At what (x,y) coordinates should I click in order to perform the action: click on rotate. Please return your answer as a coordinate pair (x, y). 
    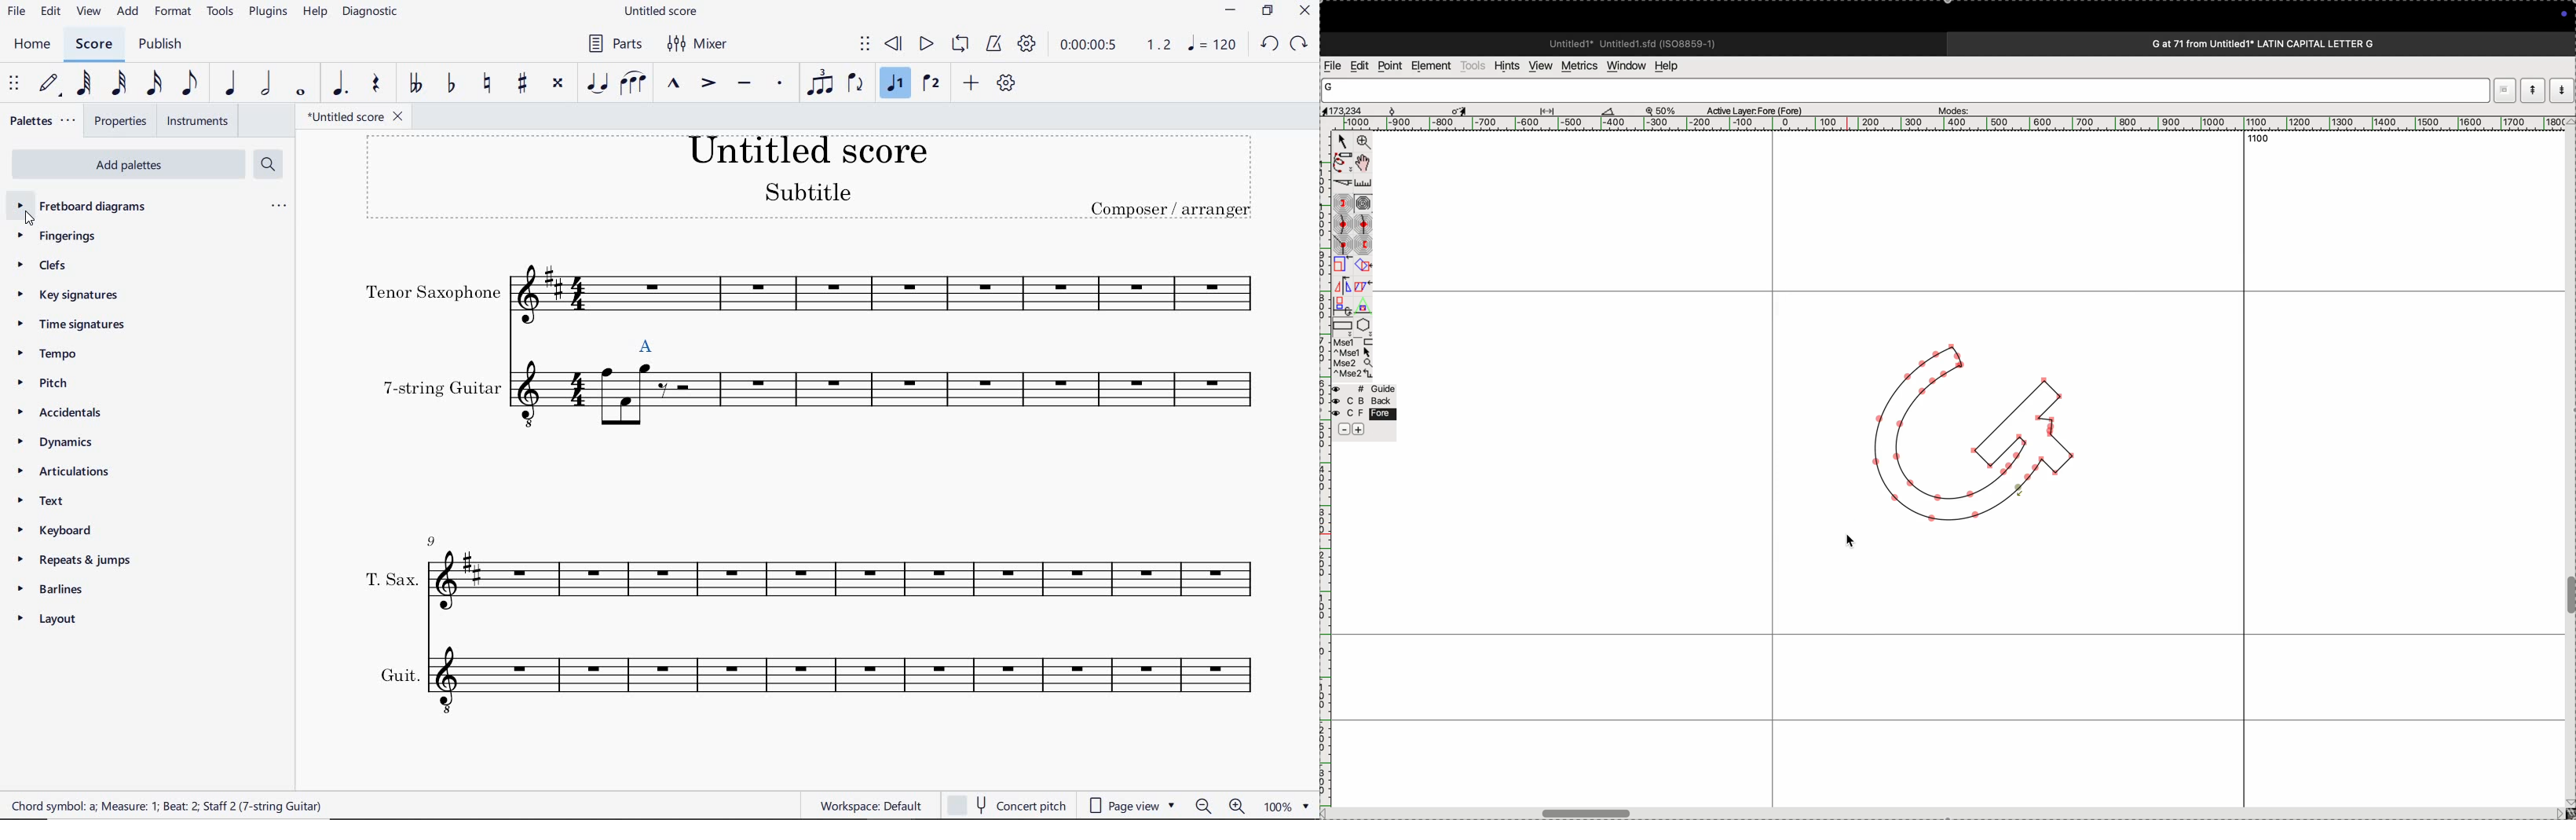
    Looking at the image, I should click on (1363, 266).